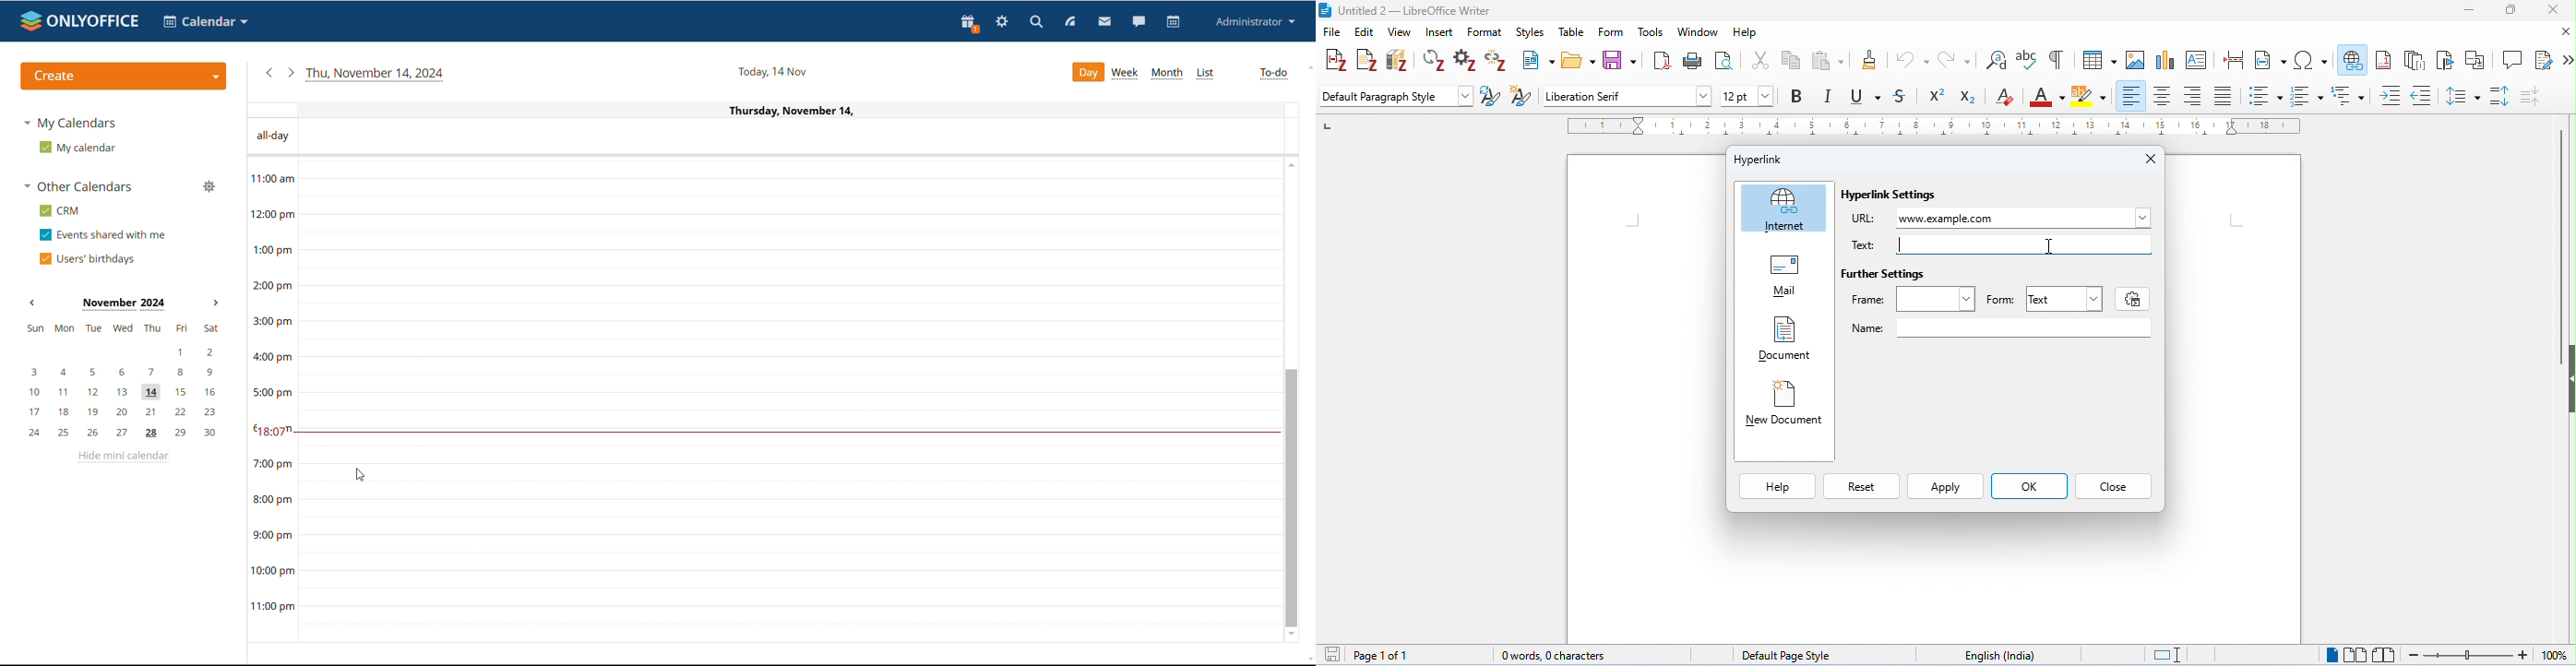 This screenshot has height=672, width=2576. Describe the element at coordinates (358, 476) in the screenshot. I see `cursor` at that location.